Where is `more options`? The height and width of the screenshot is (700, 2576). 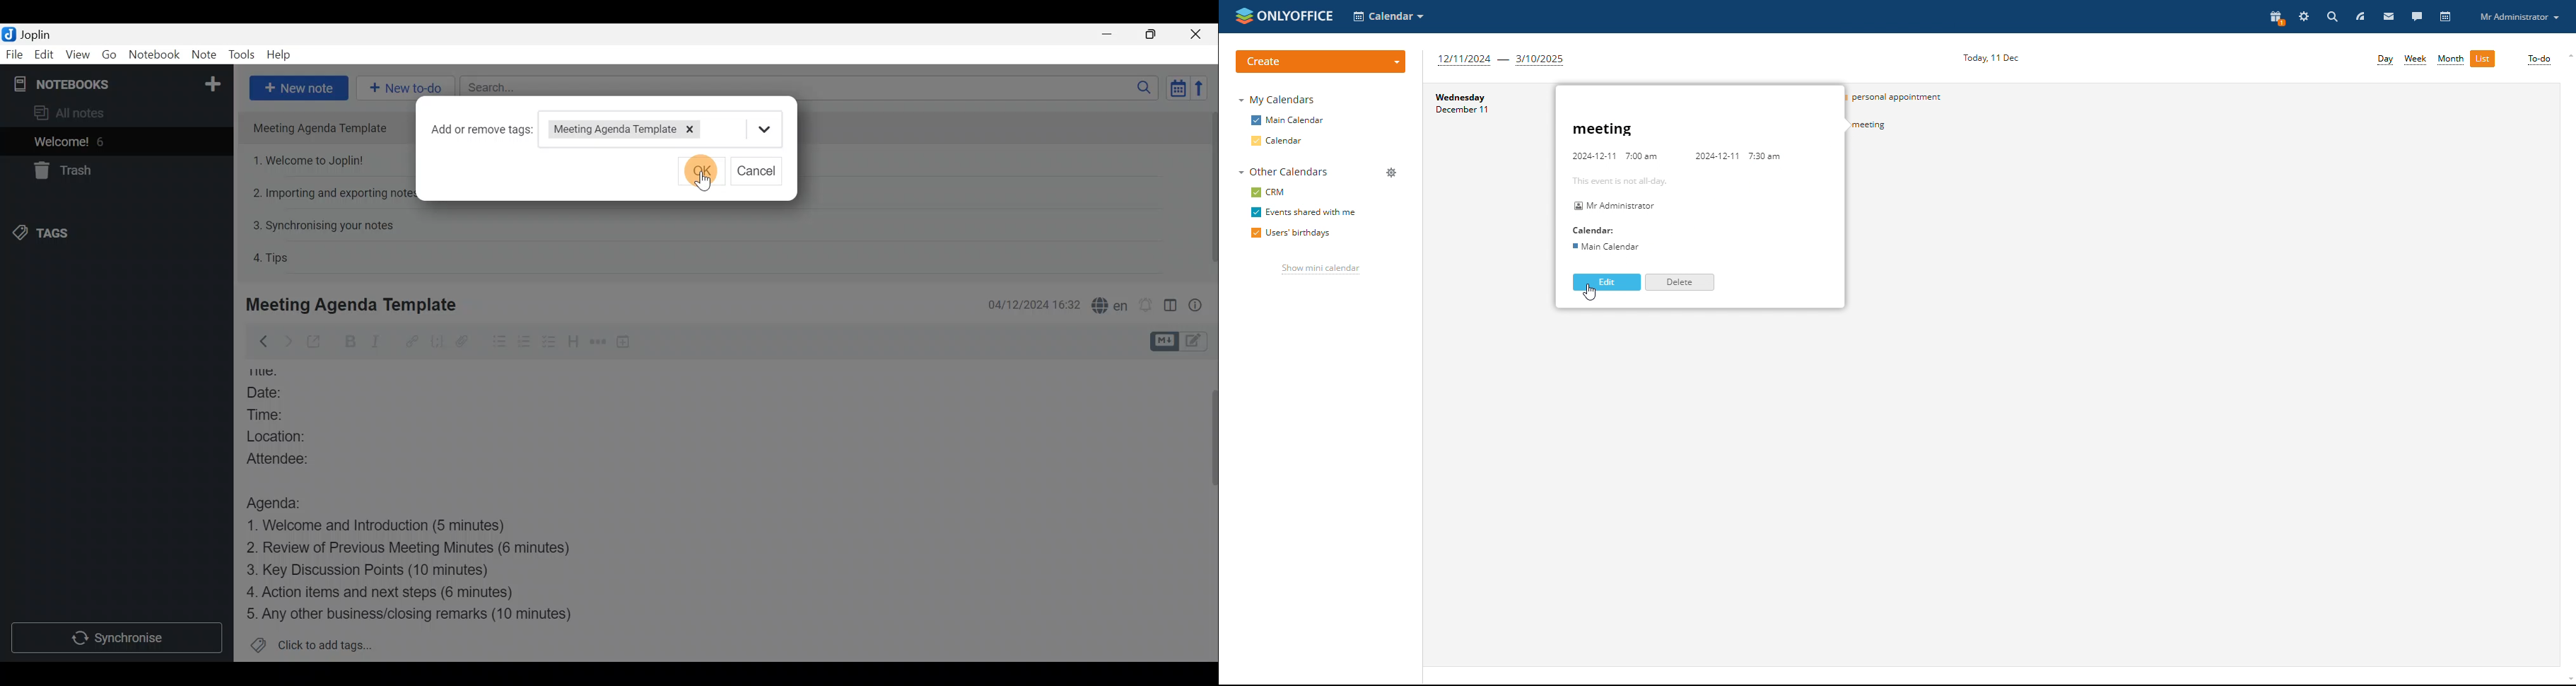
more options is located at coordinates (763, 129).